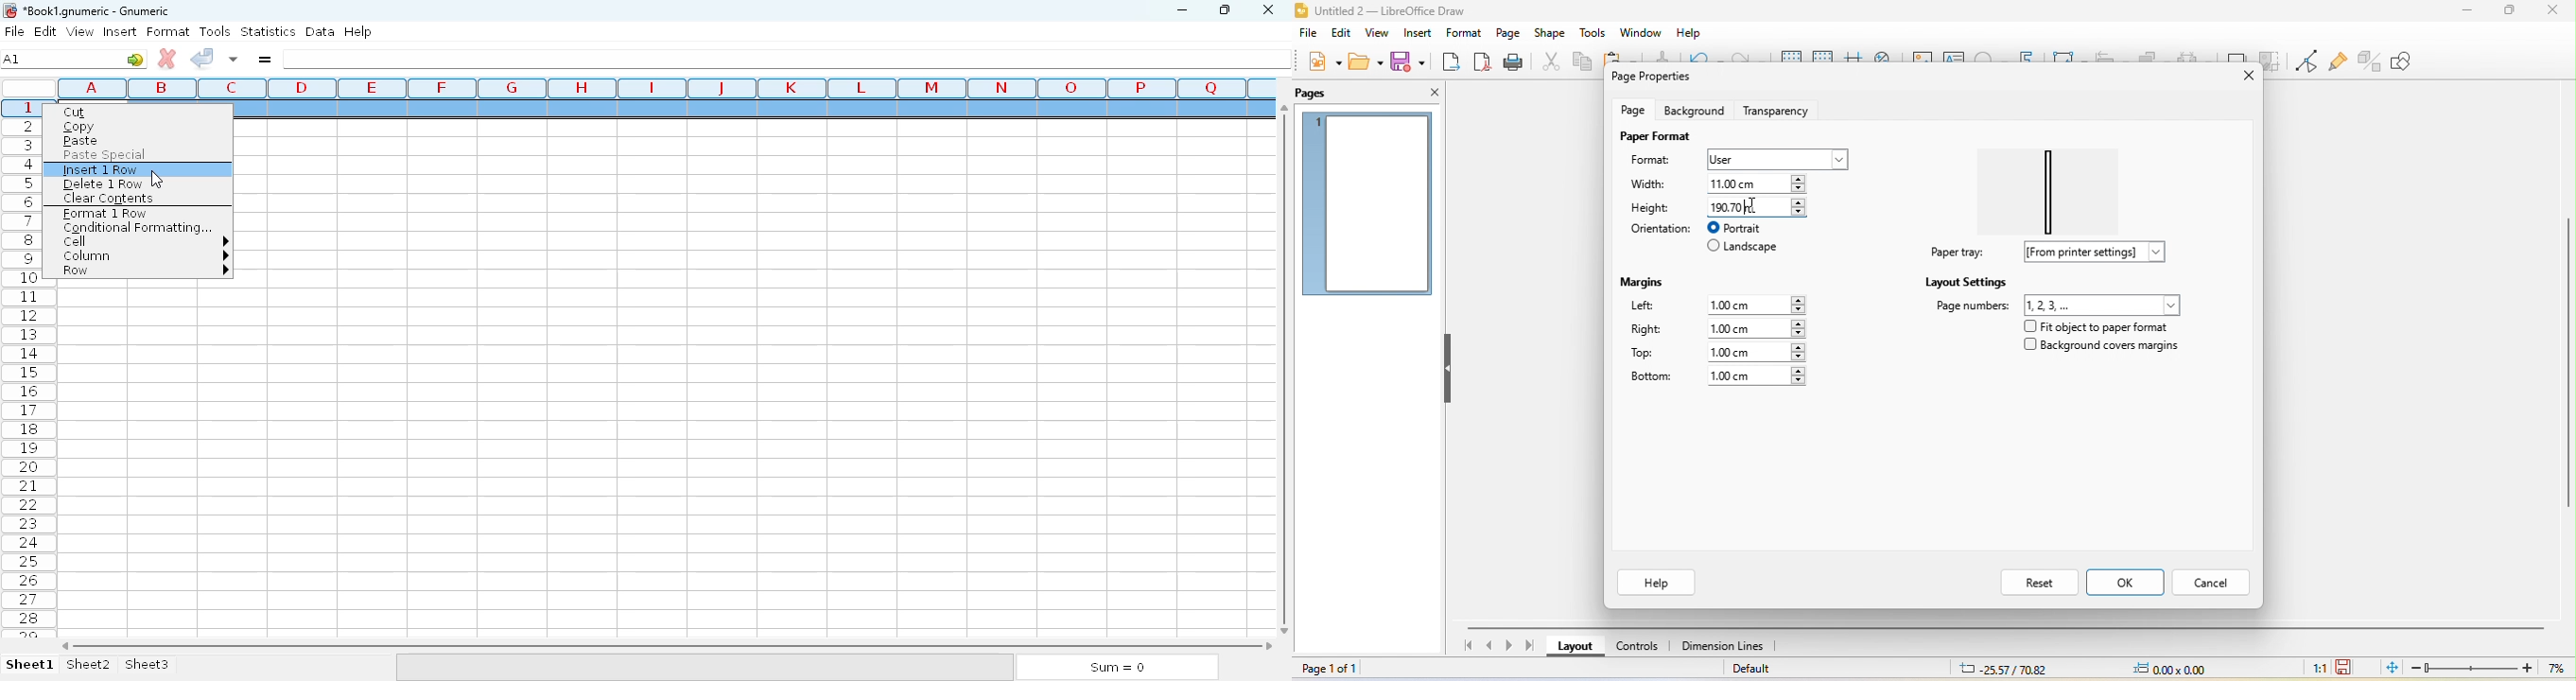 This screenshot has width=2576, height=700. What do you see at coordinates (105, 214) in the screenshot?
I see `format 1 row` at bounding box center [105, 214].